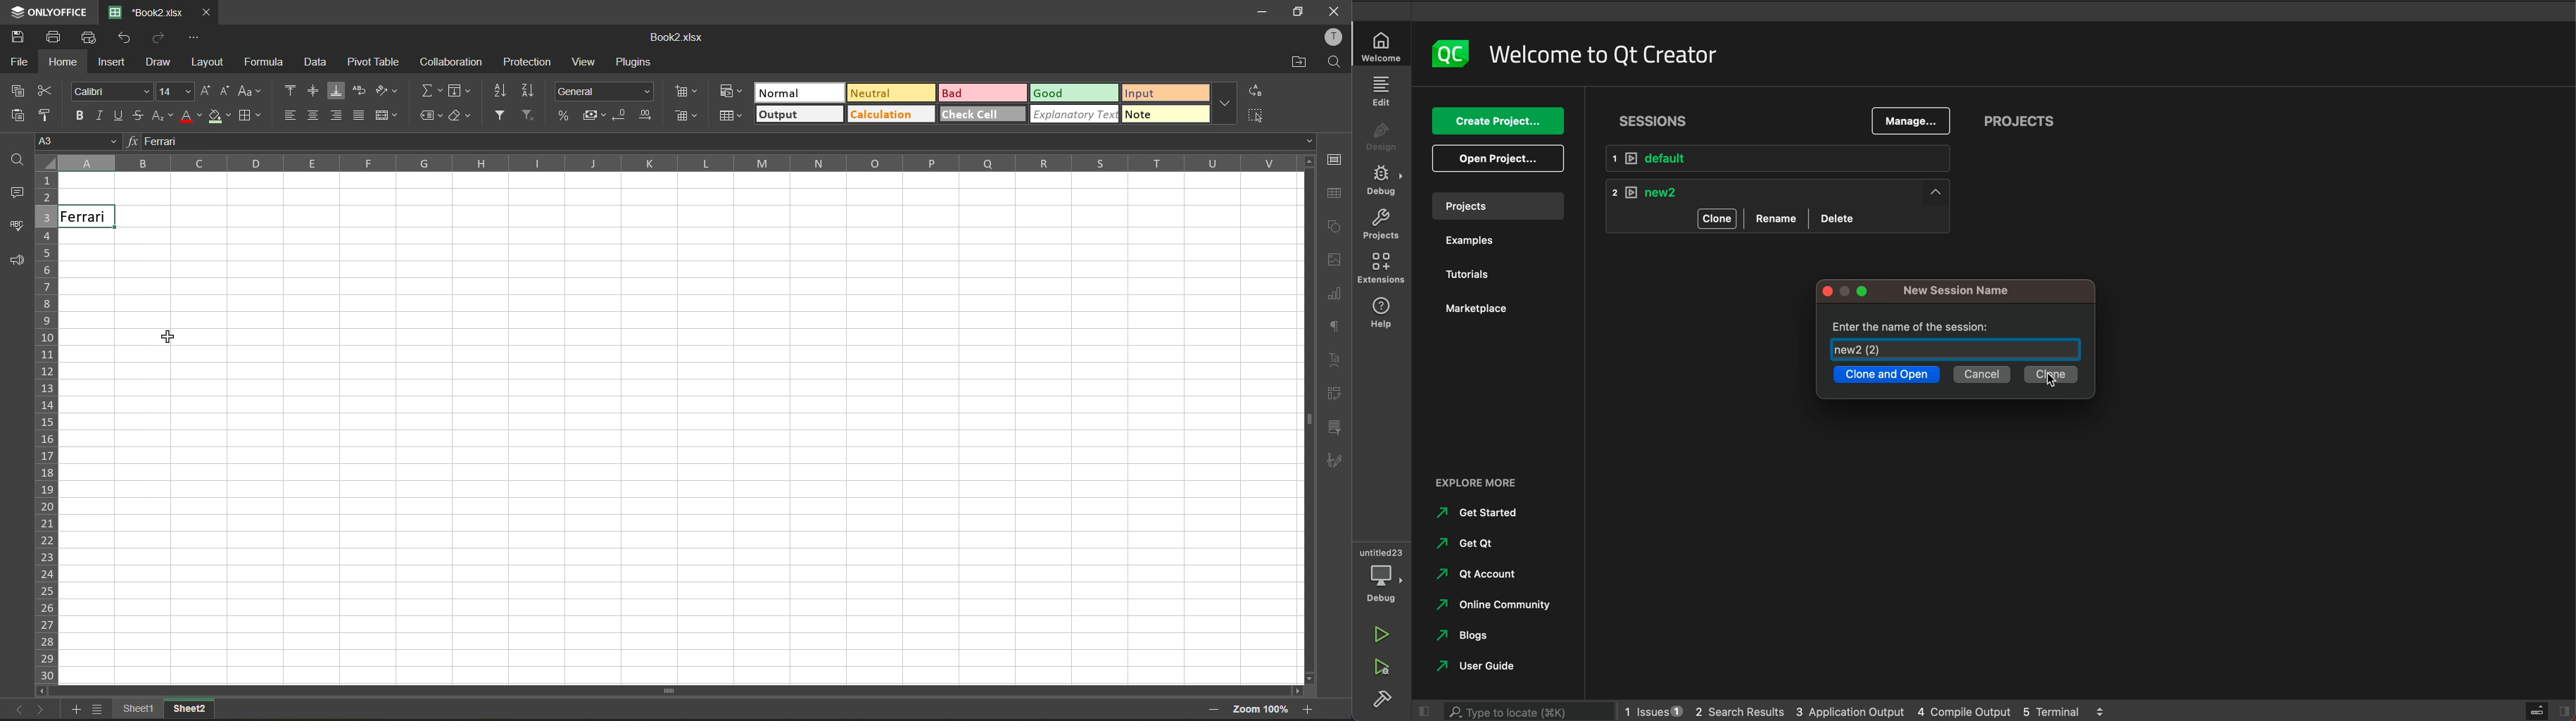 The height and width of the screenshot is (728, 2576). What do you see at coordinates (1497, 158) in the screenshot?
I see `open project` at bounding box center [1497, 158].